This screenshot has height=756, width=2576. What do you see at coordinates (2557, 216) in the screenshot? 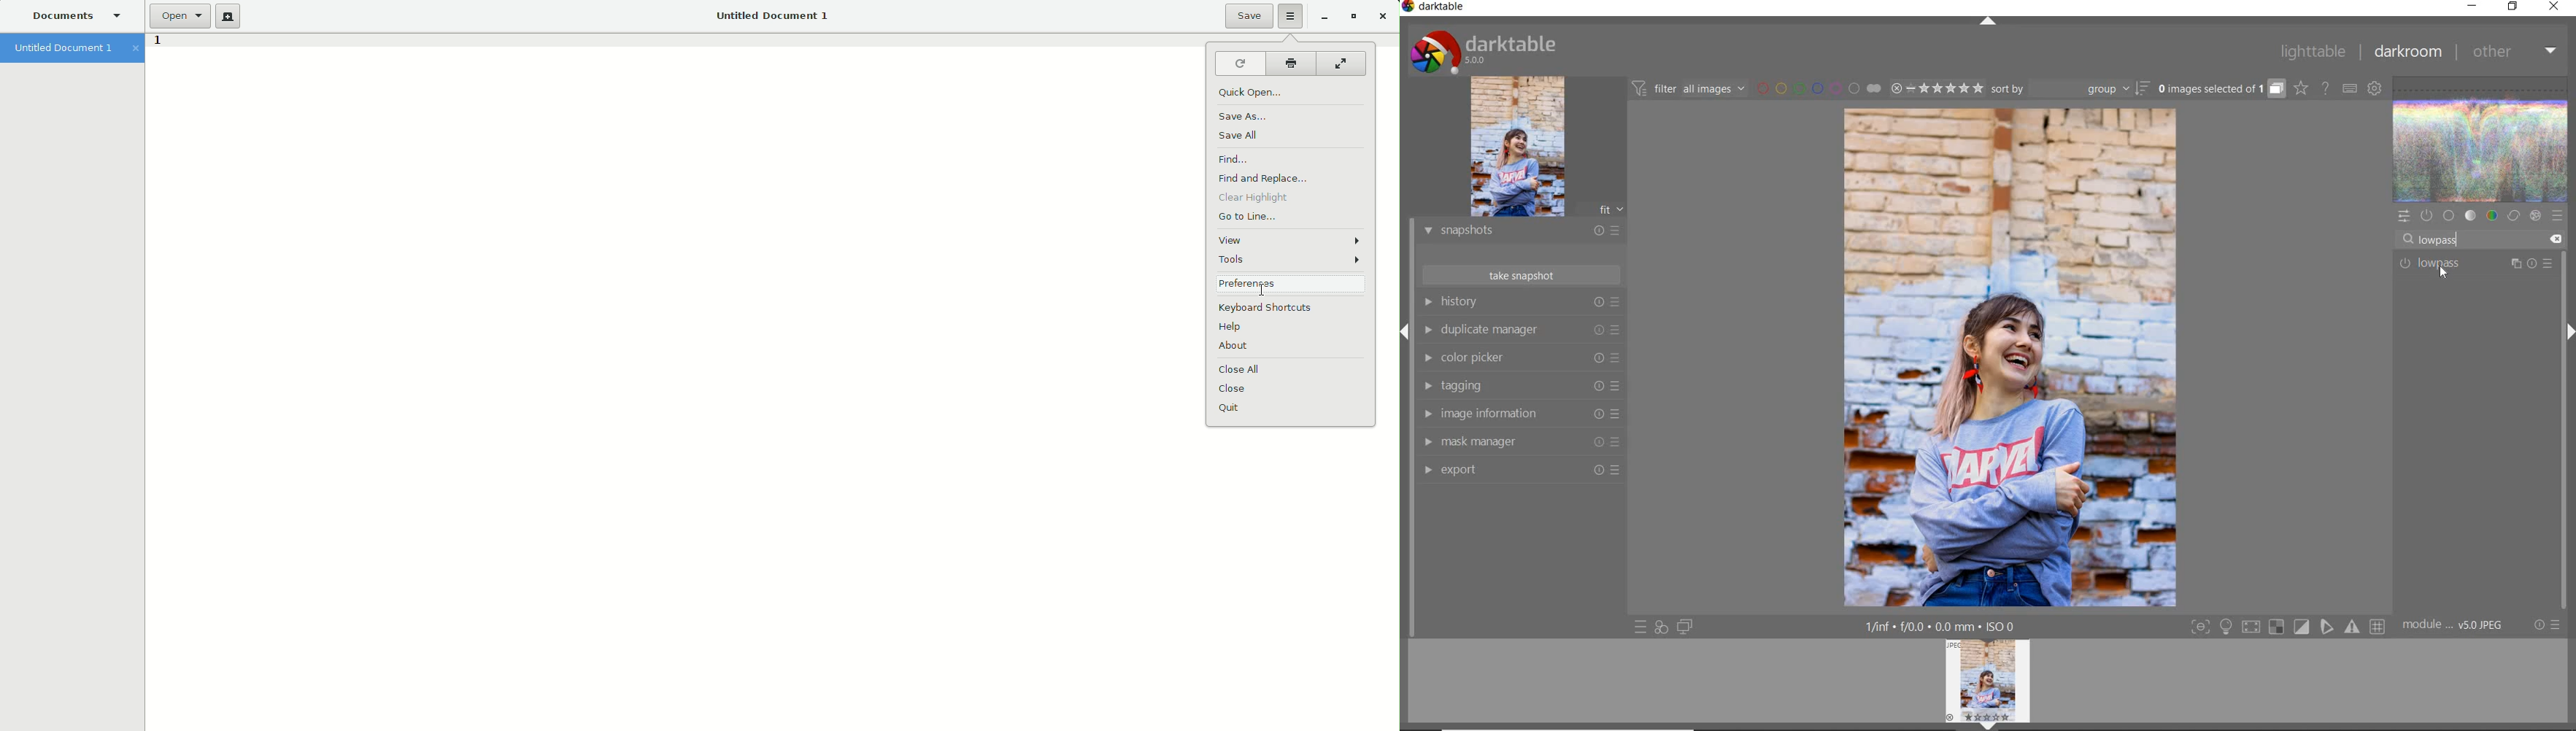
I see `presets` at bounding box center [2557, 216].